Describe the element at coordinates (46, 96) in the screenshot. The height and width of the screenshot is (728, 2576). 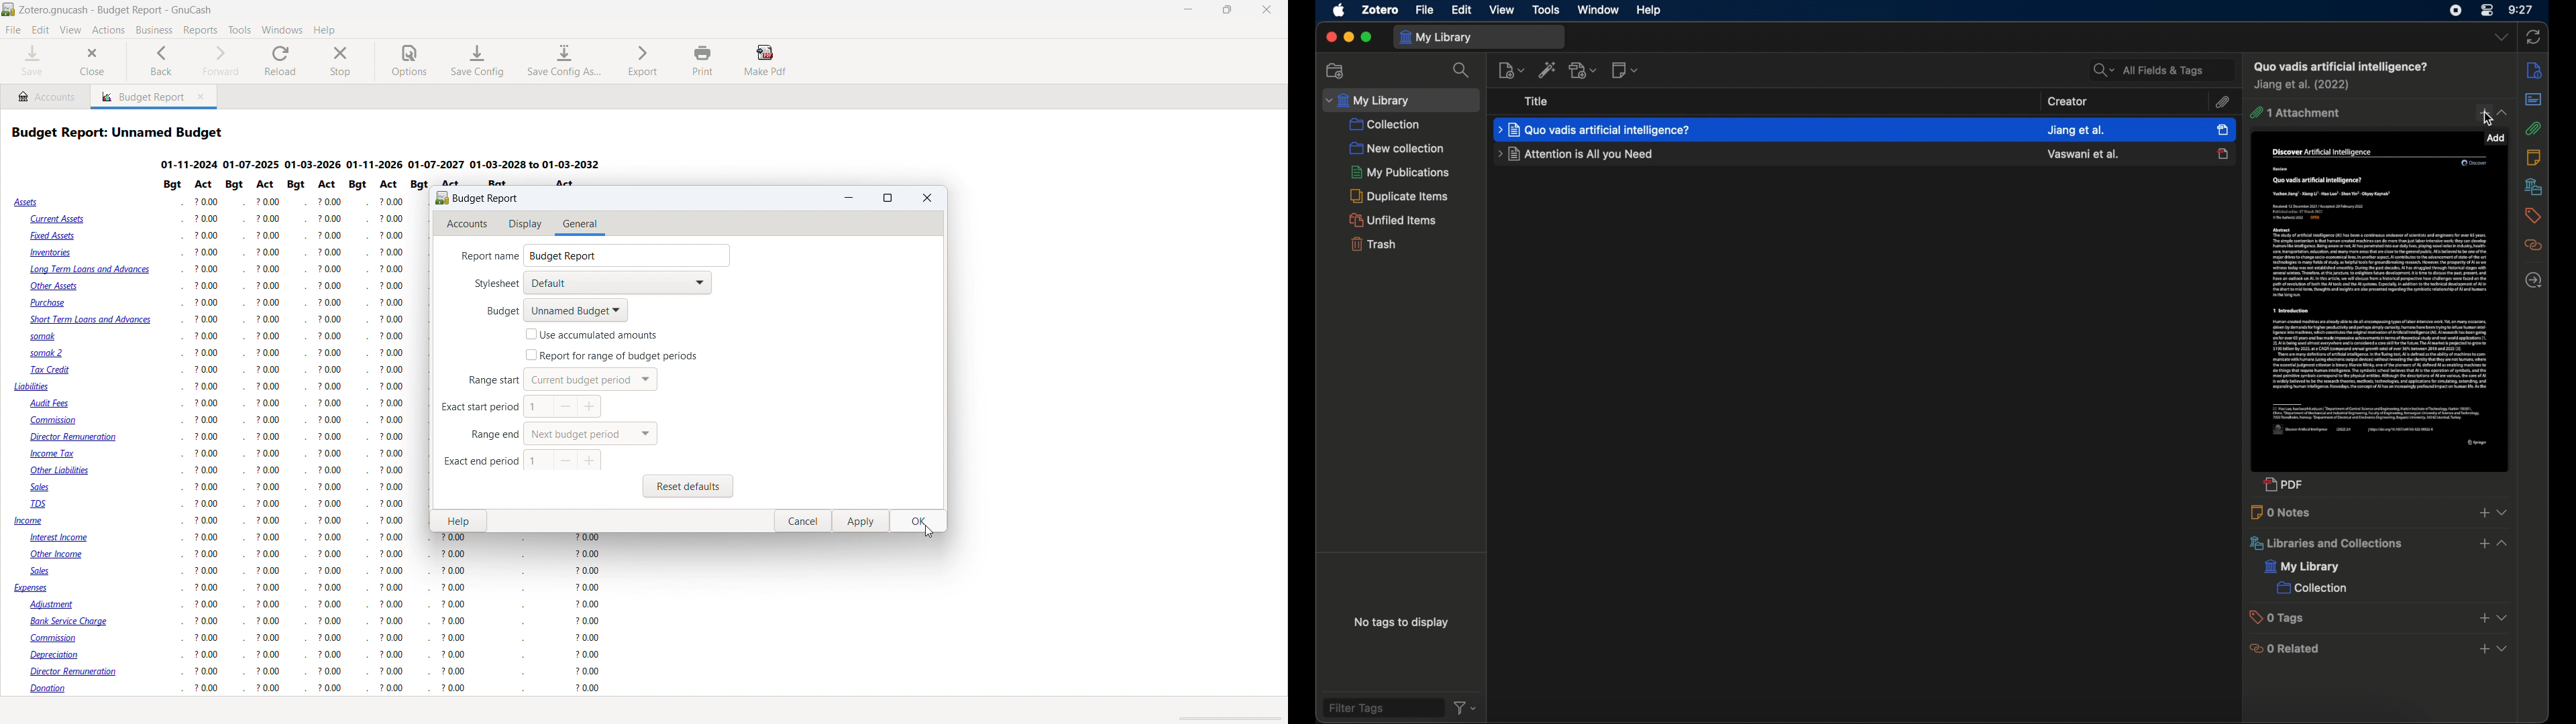
I see `accounts tab` at that location.